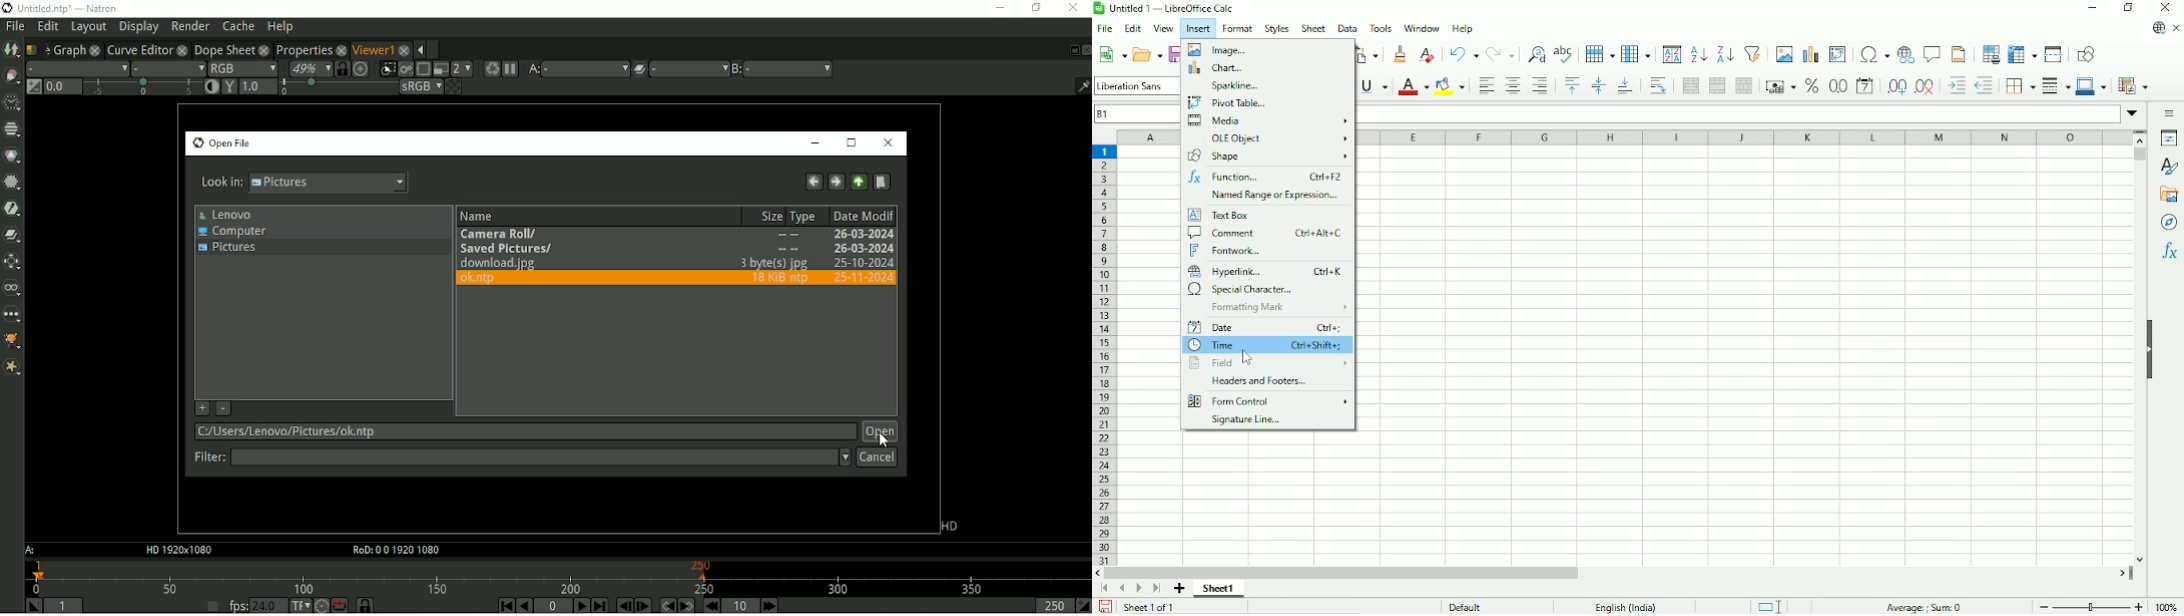 This screenshot has height=616, width=2184. What do you see at coordinates (1657, 85) in the screenshot?
I see `Wrap text` at bounding box center [1657, 85].